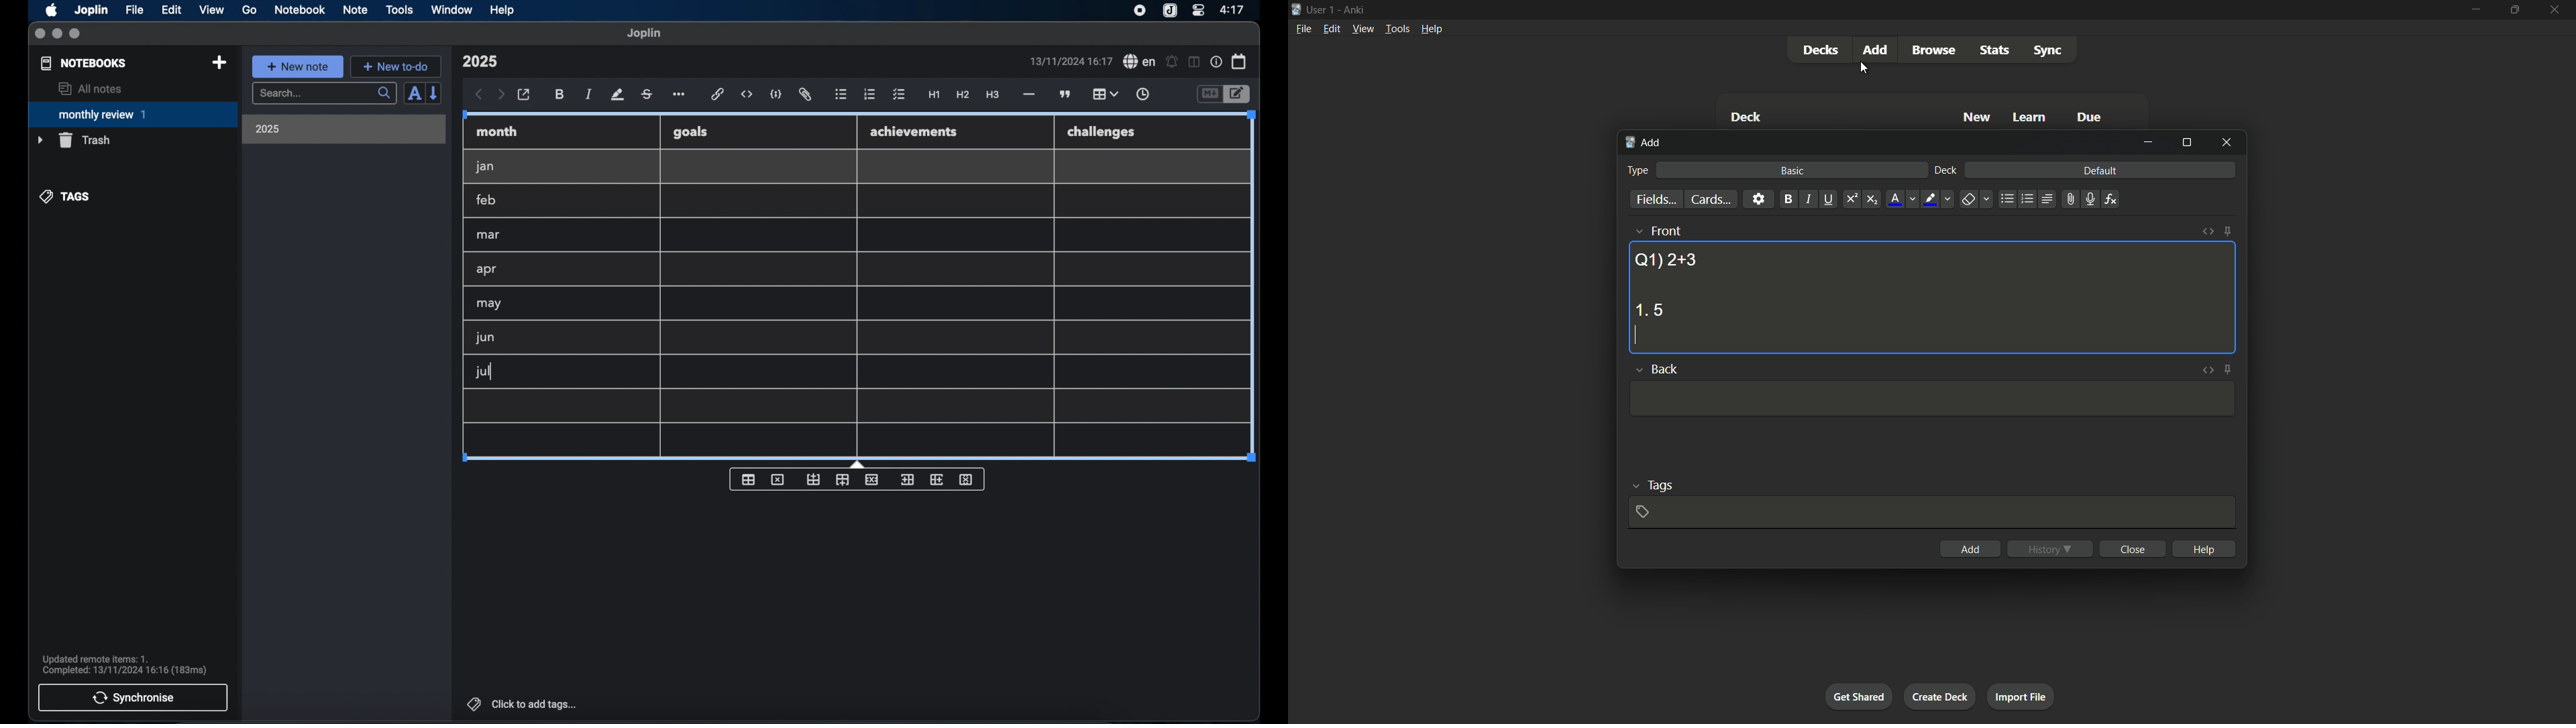 Image resolution: width=2576 pixels, height=728 pixels. Describe the element at coordinates (646, 95) in the screenshot. I see `strikethrough` at that location.